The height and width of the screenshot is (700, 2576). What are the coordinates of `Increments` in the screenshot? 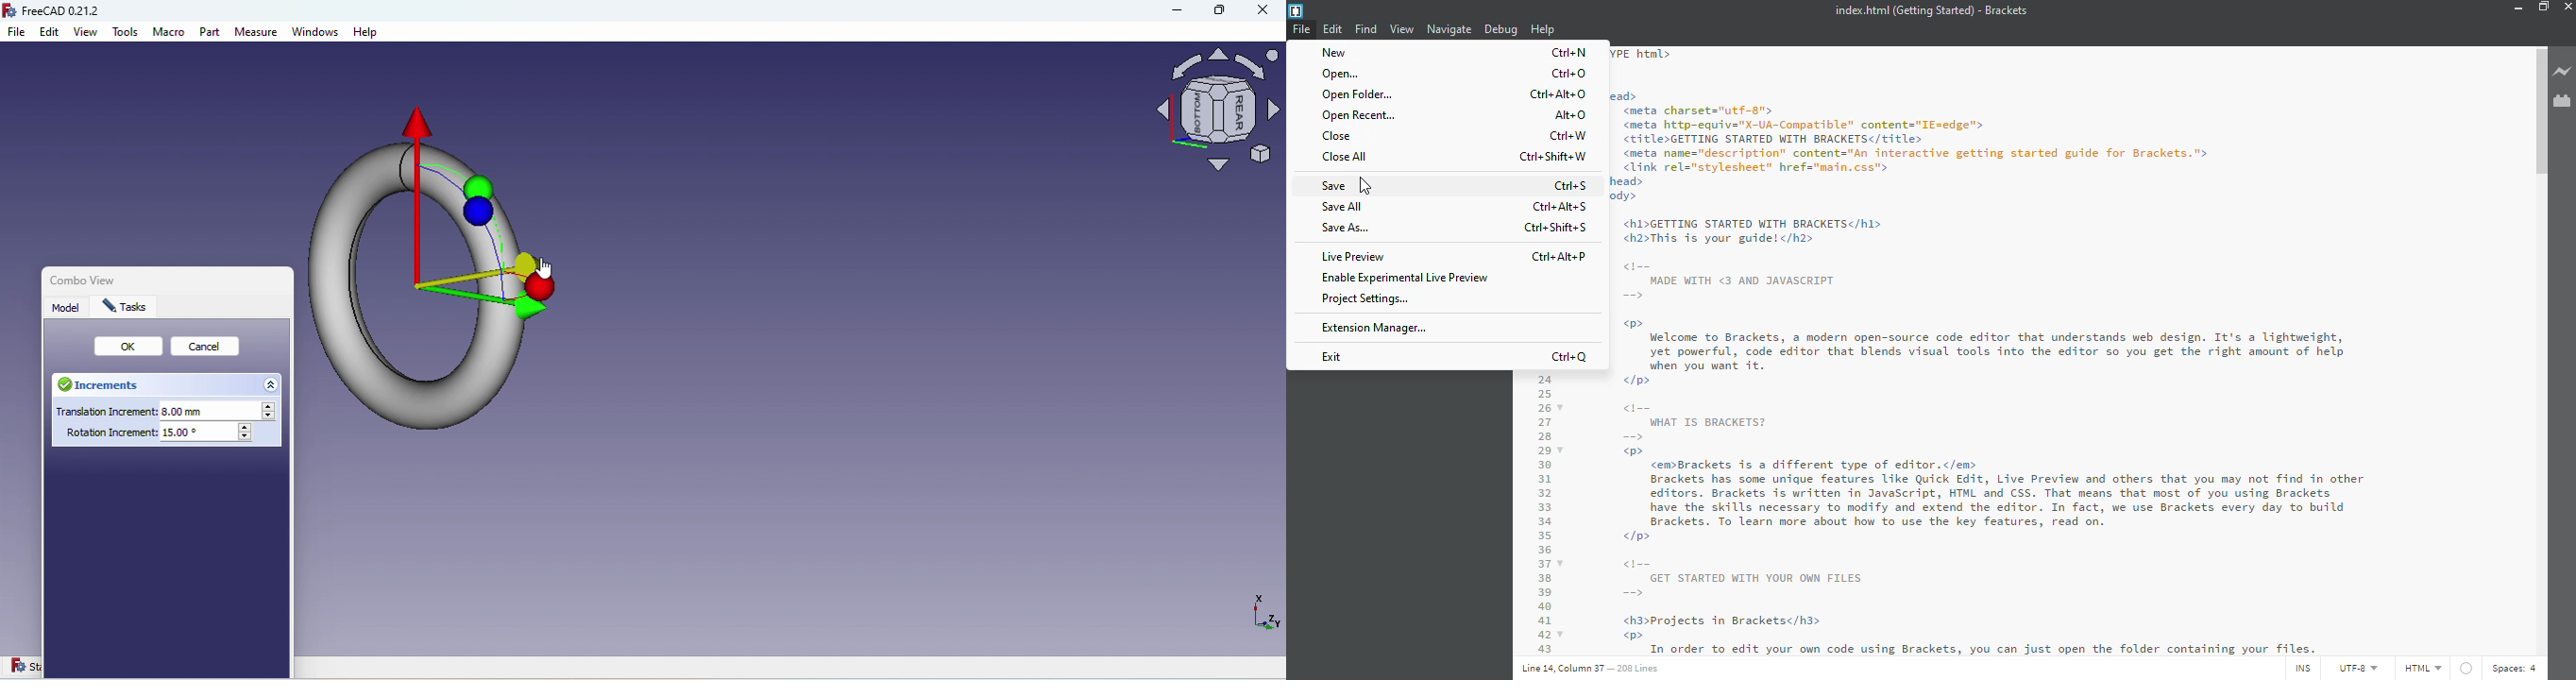 It's located at (105, 386).